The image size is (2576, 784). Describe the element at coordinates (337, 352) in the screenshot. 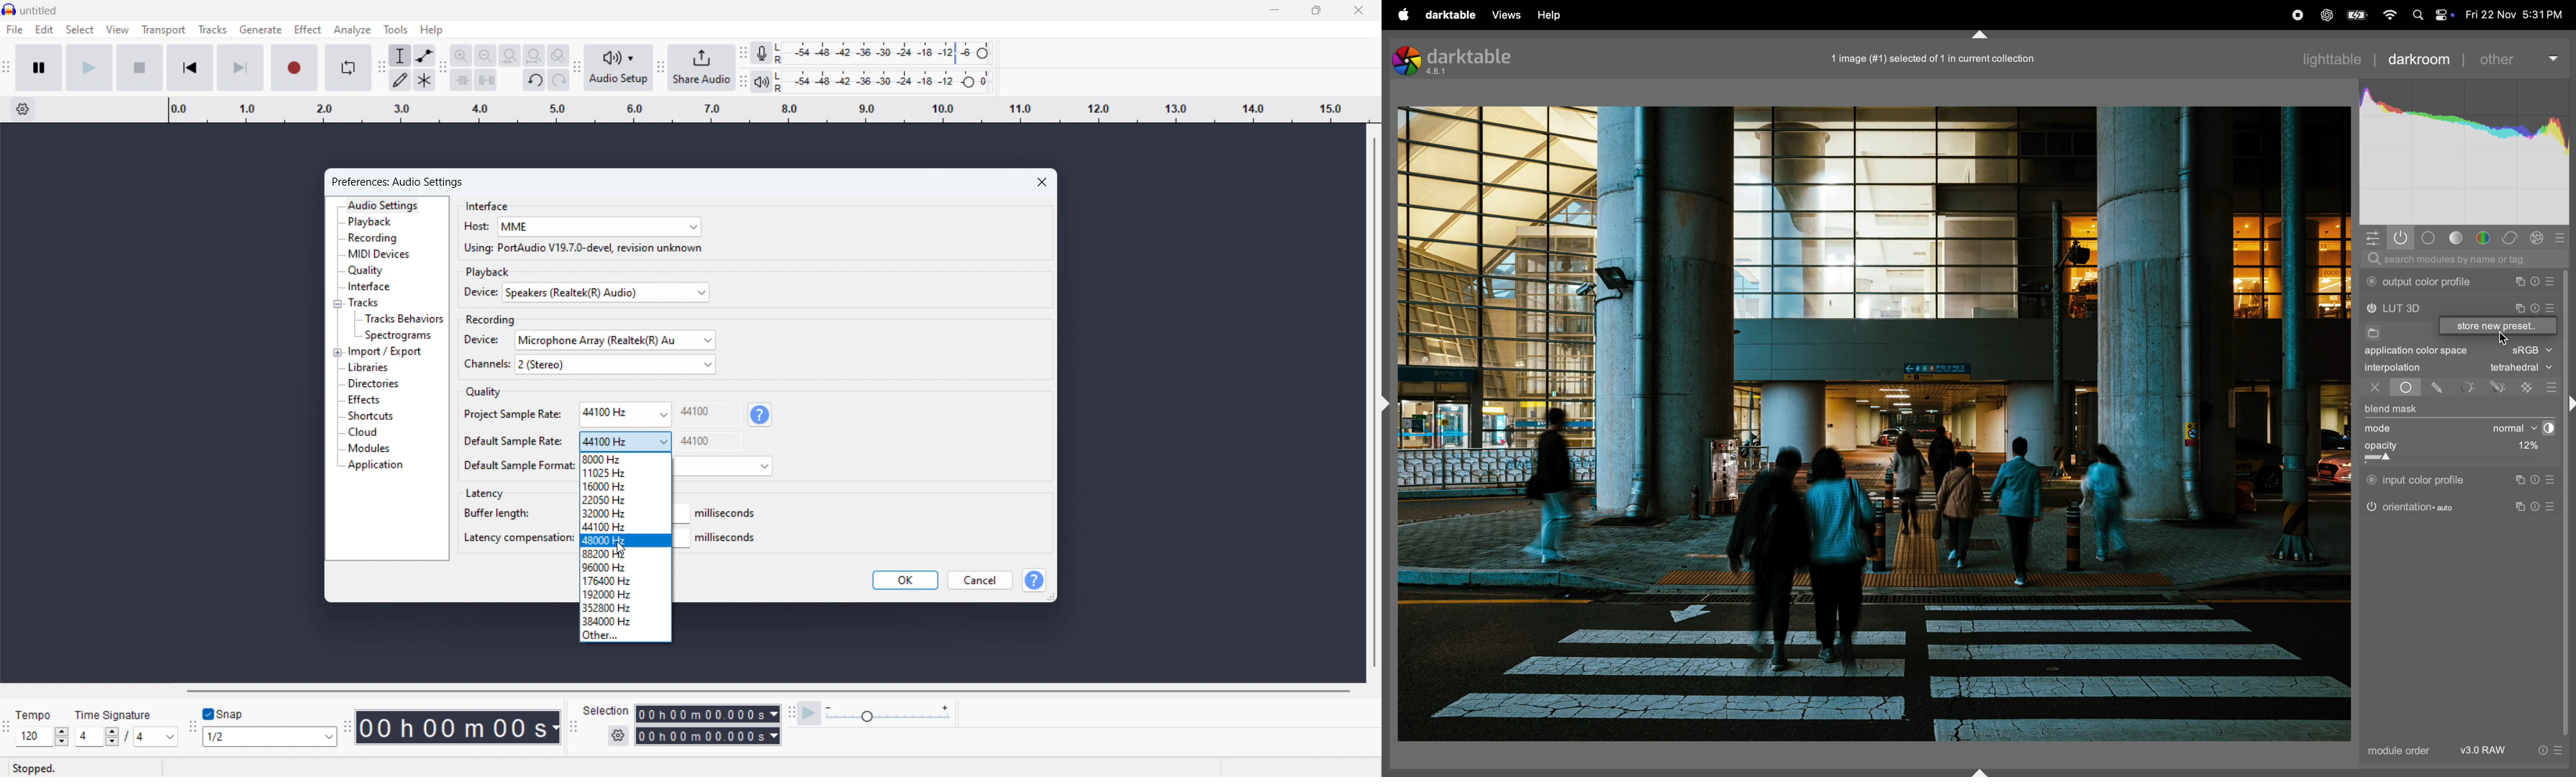

I see `expand` at that location.